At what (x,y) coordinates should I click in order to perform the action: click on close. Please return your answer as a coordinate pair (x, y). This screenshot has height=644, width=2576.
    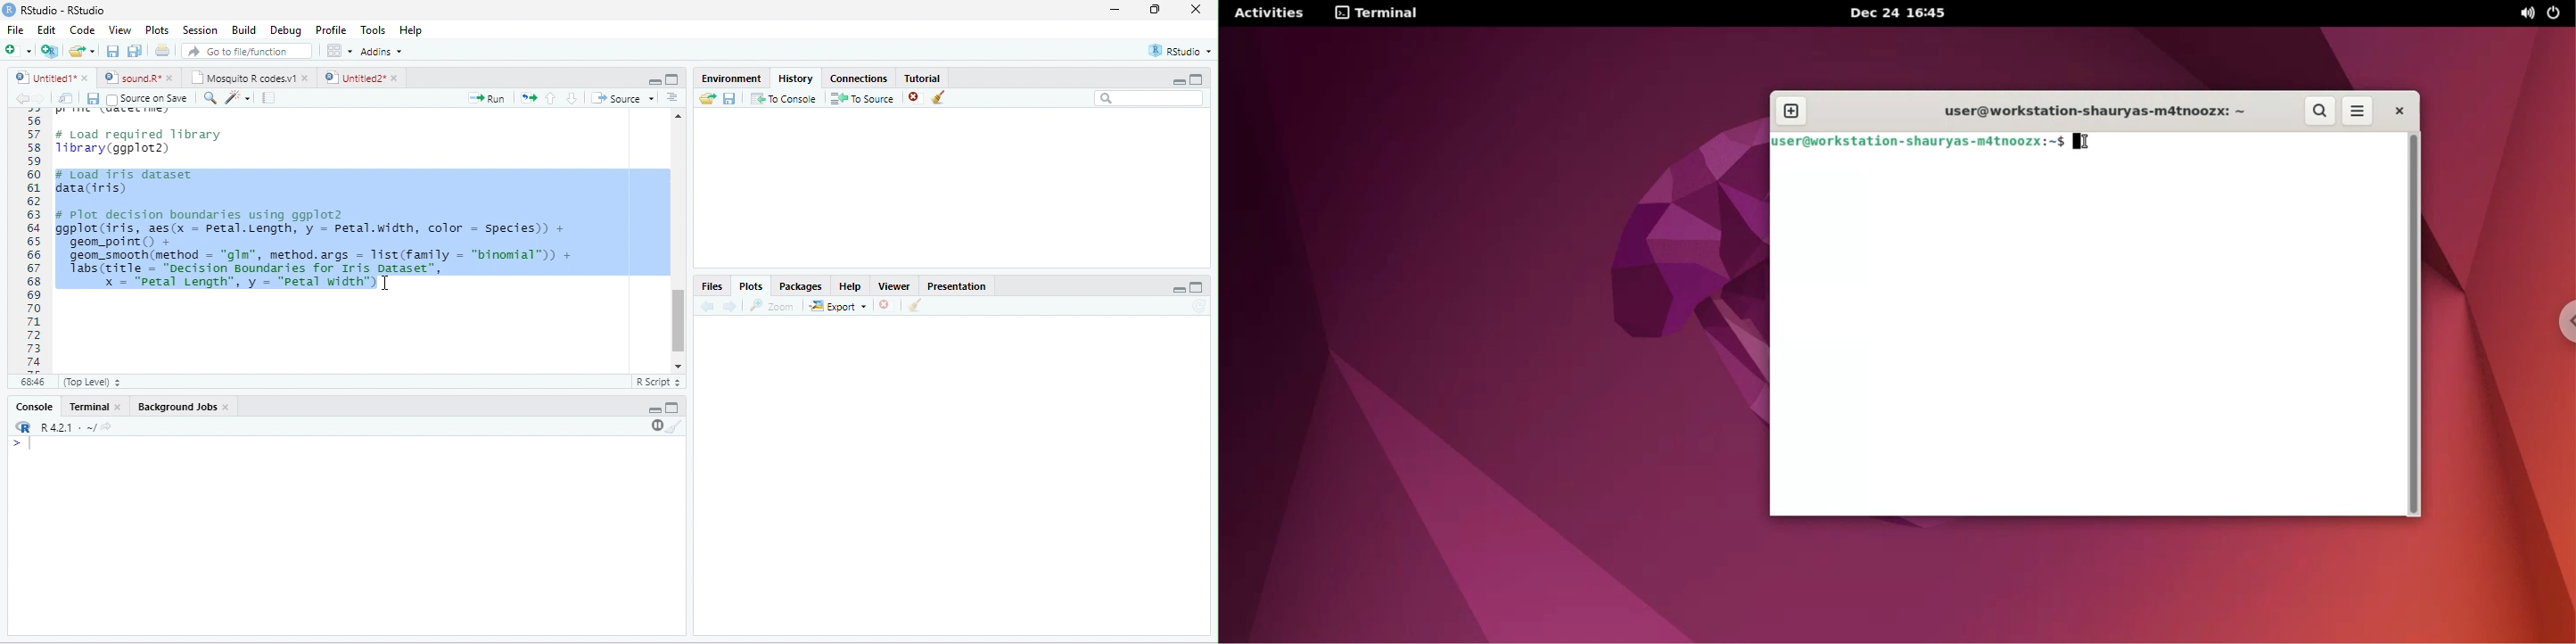
    Looking at the image, I should click on (226, 407).